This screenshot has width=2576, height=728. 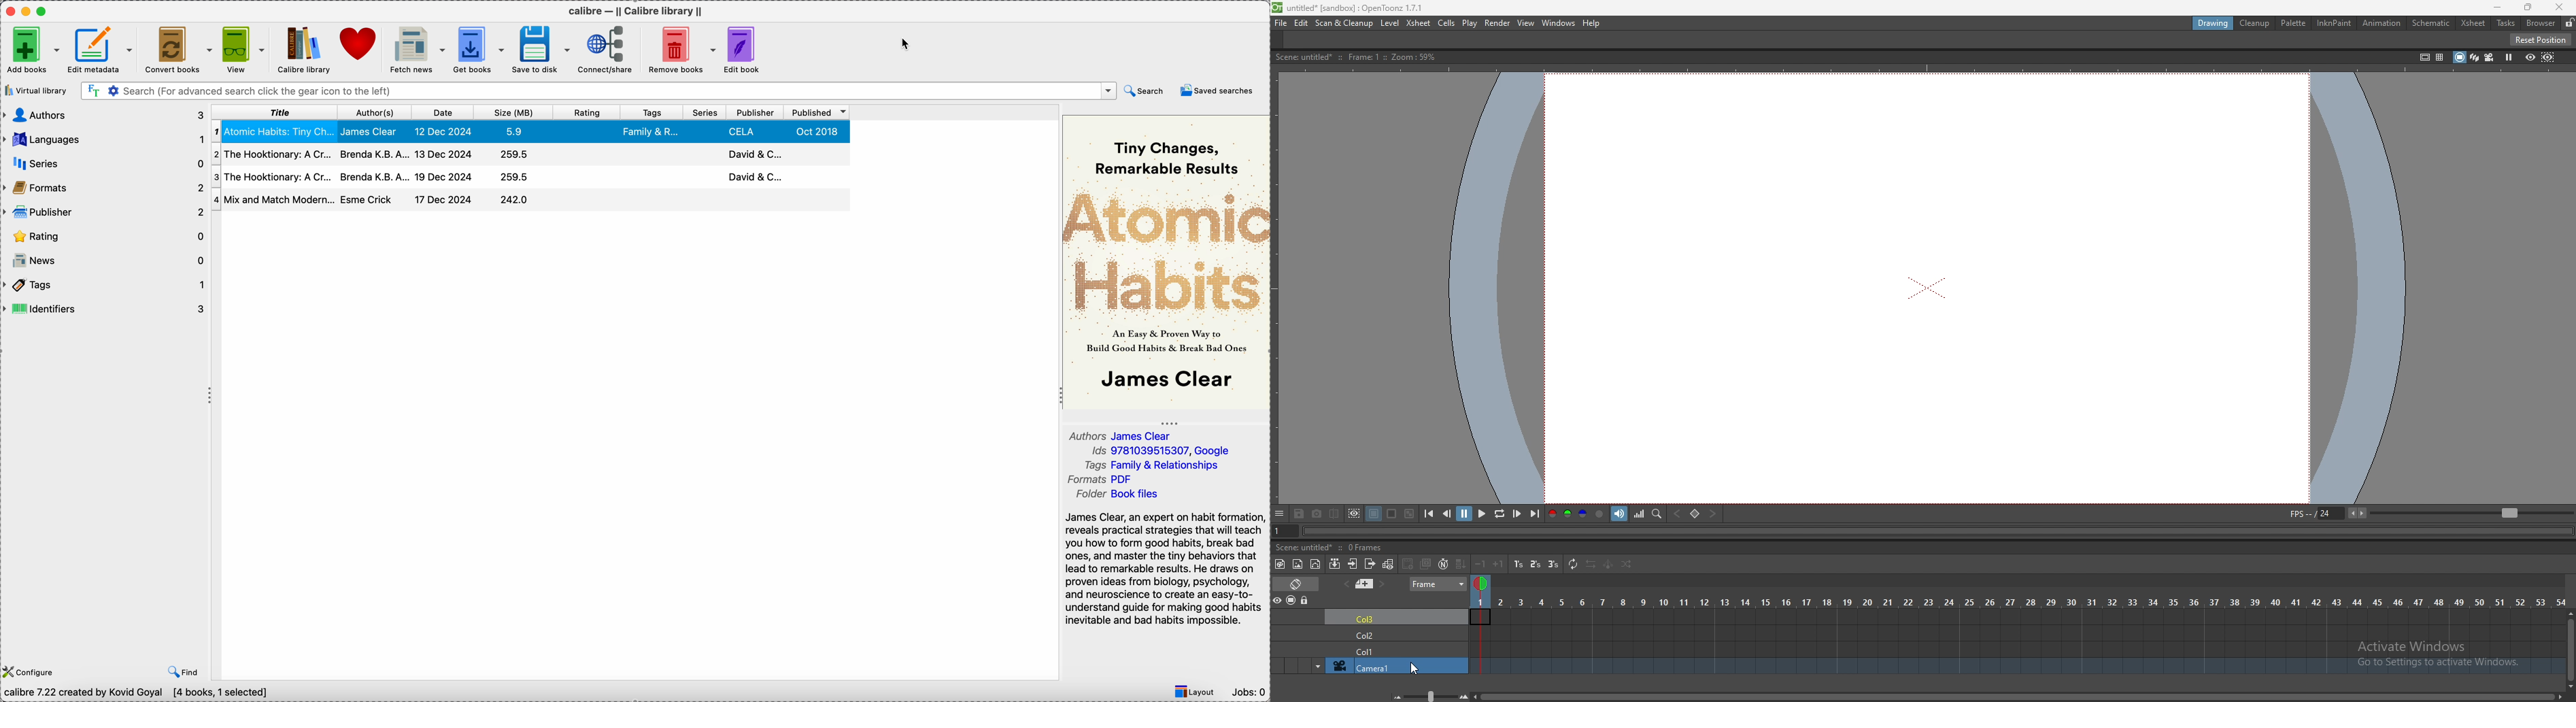 What do you see at coordinates (8, 11) in the screenshot?
I see `close app` at bounding box center [8, 11].